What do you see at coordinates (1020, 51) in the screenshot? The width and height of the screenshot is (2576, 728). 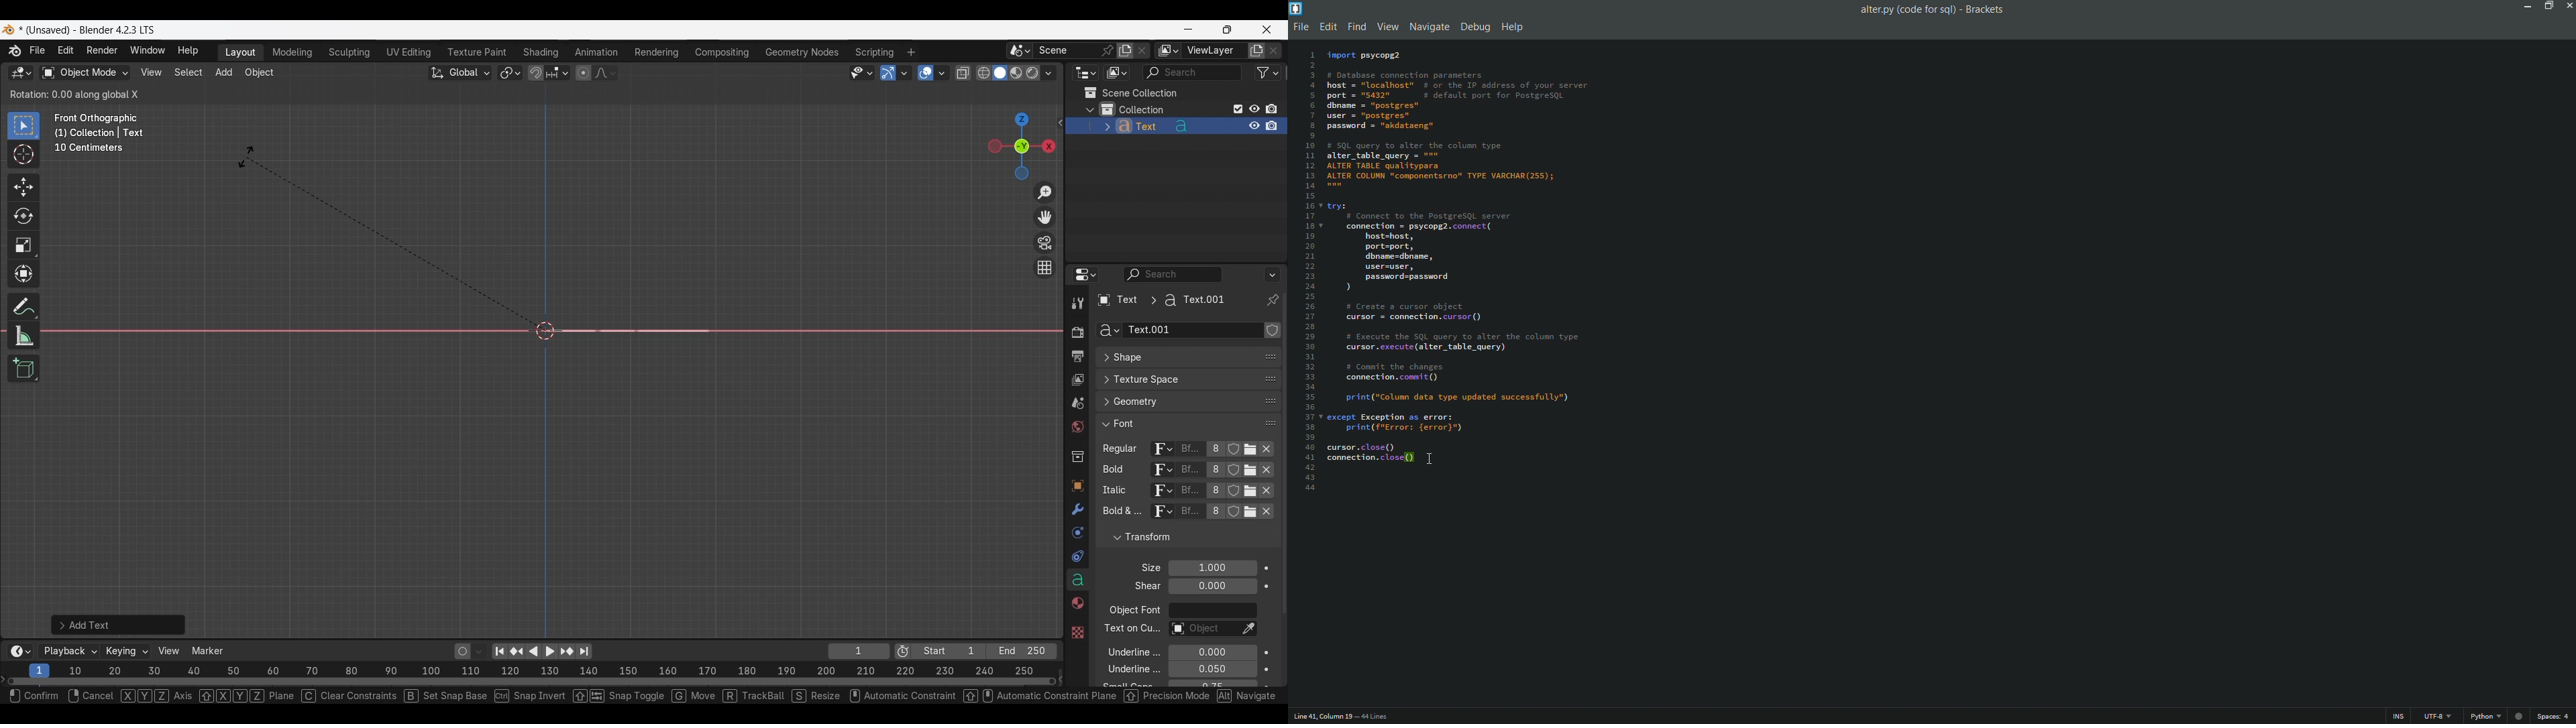 I see `Browse scene to be linked` at bounding box center [1020, 51].